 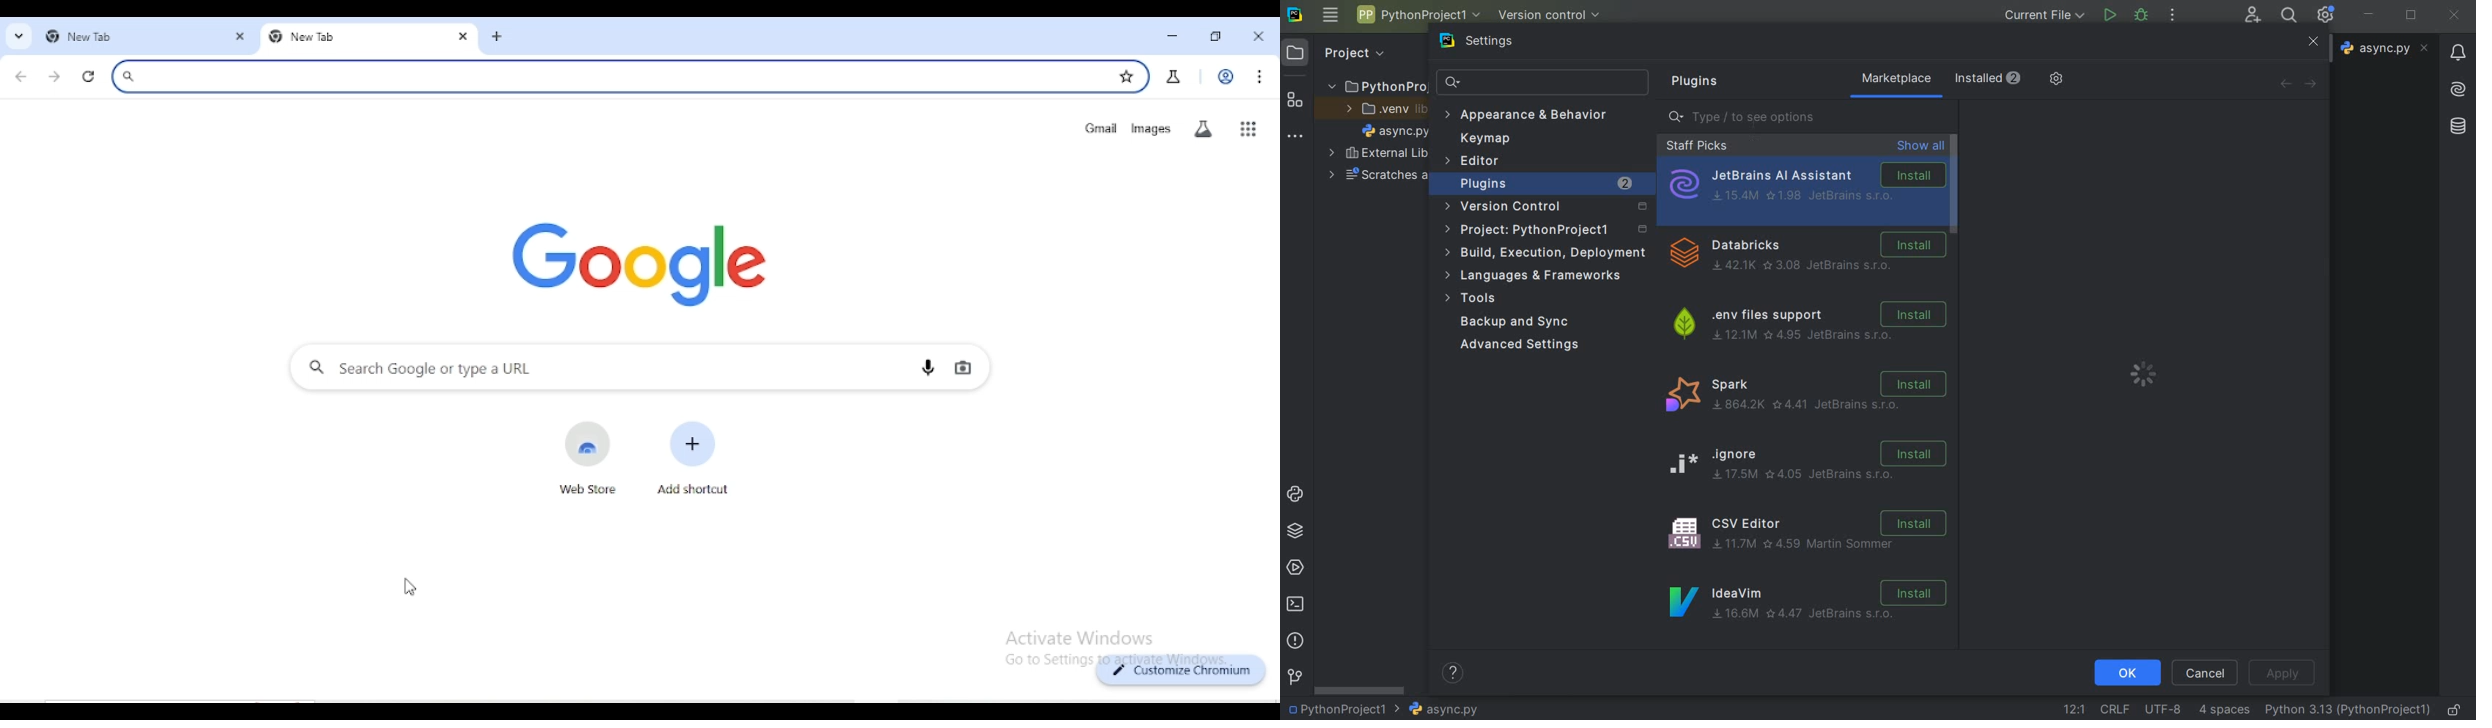 What do you see at coordinates (2172, 16) in the screenshot?
I see `more actions` at bounding box center [2172, 16].